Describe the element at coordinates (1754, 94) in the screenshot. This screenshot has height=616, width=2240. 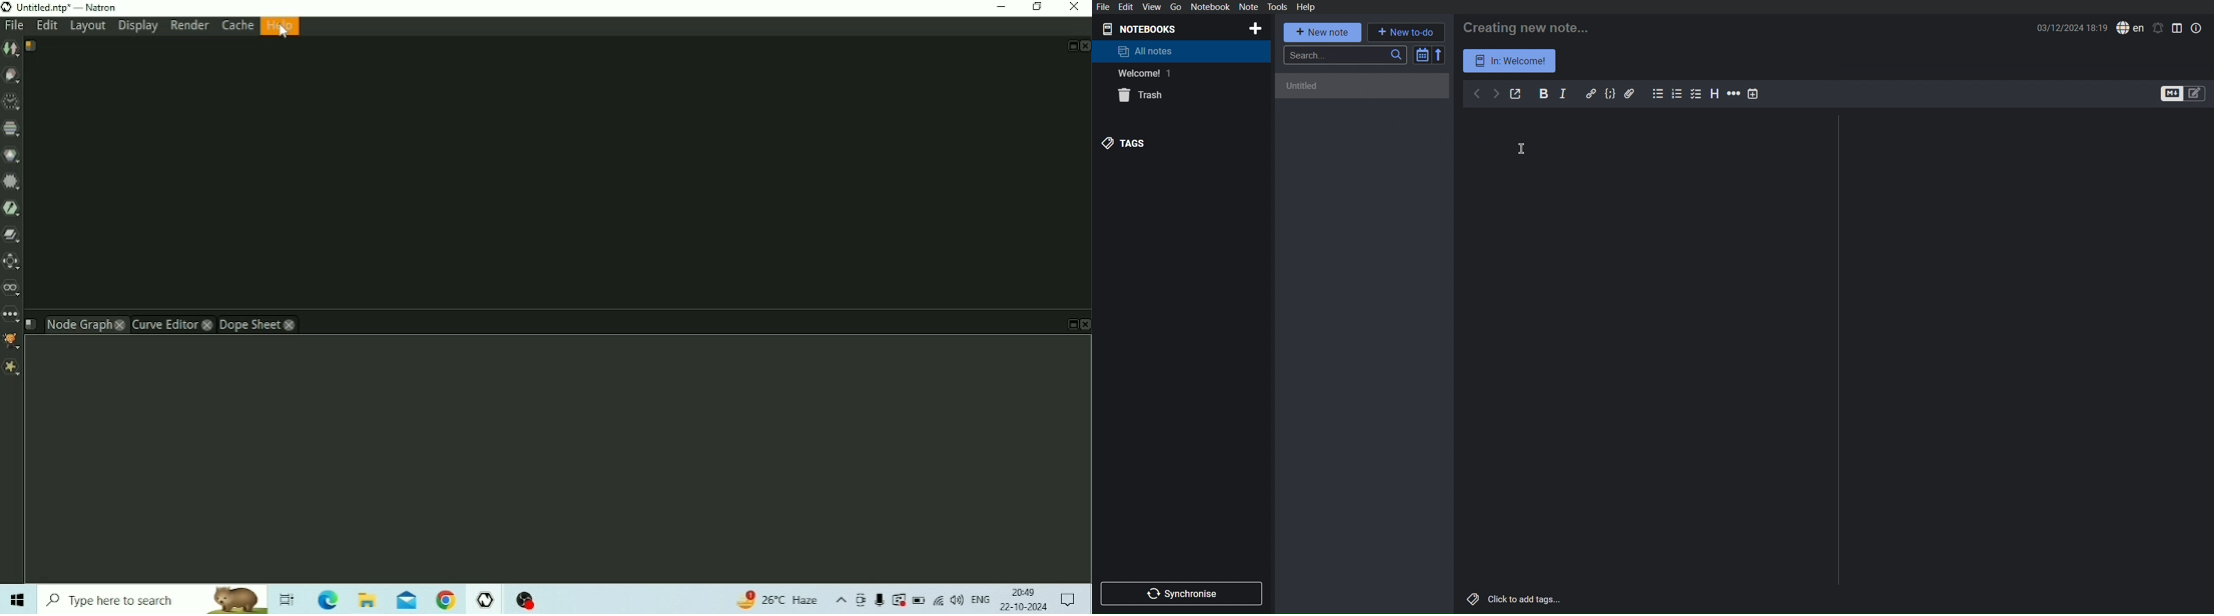
I see `Insert Time` at that location.